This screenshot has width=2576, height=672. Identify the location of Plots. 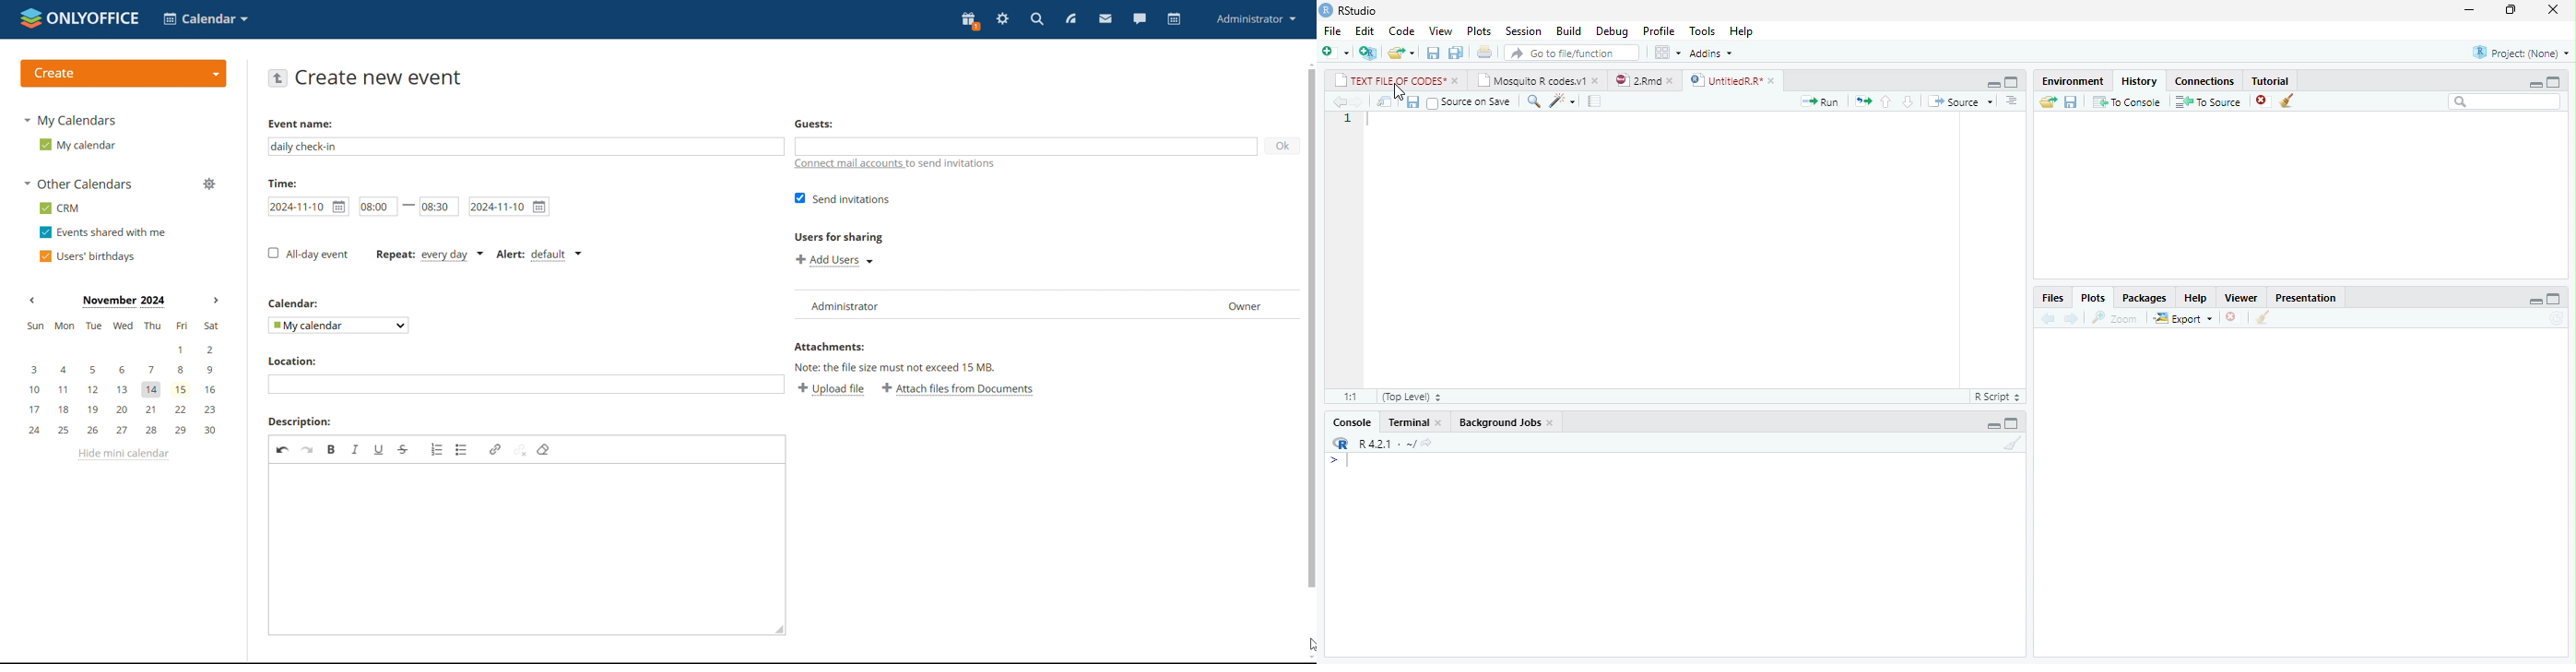
(1478, 31).